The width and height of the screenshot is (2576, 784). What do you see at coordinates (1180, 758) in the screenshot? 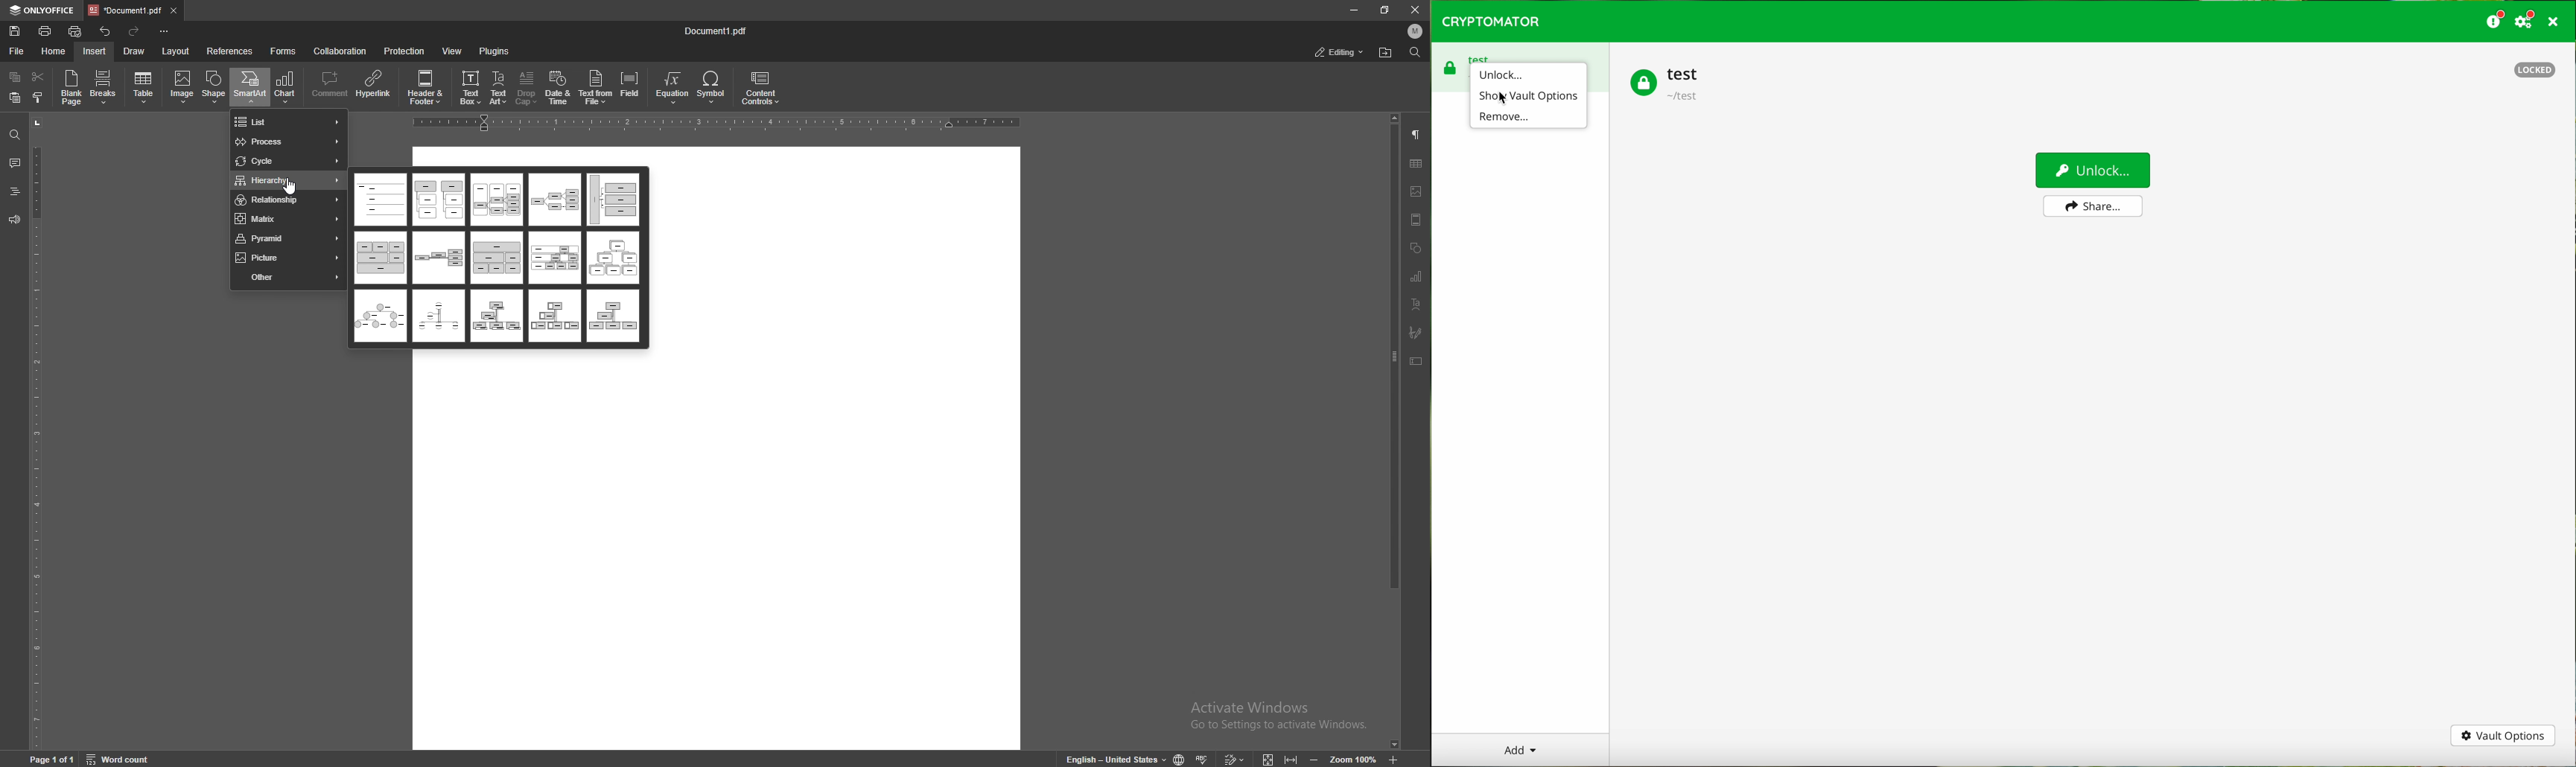
I see `change doc language` at bounding box center [1180, 758].